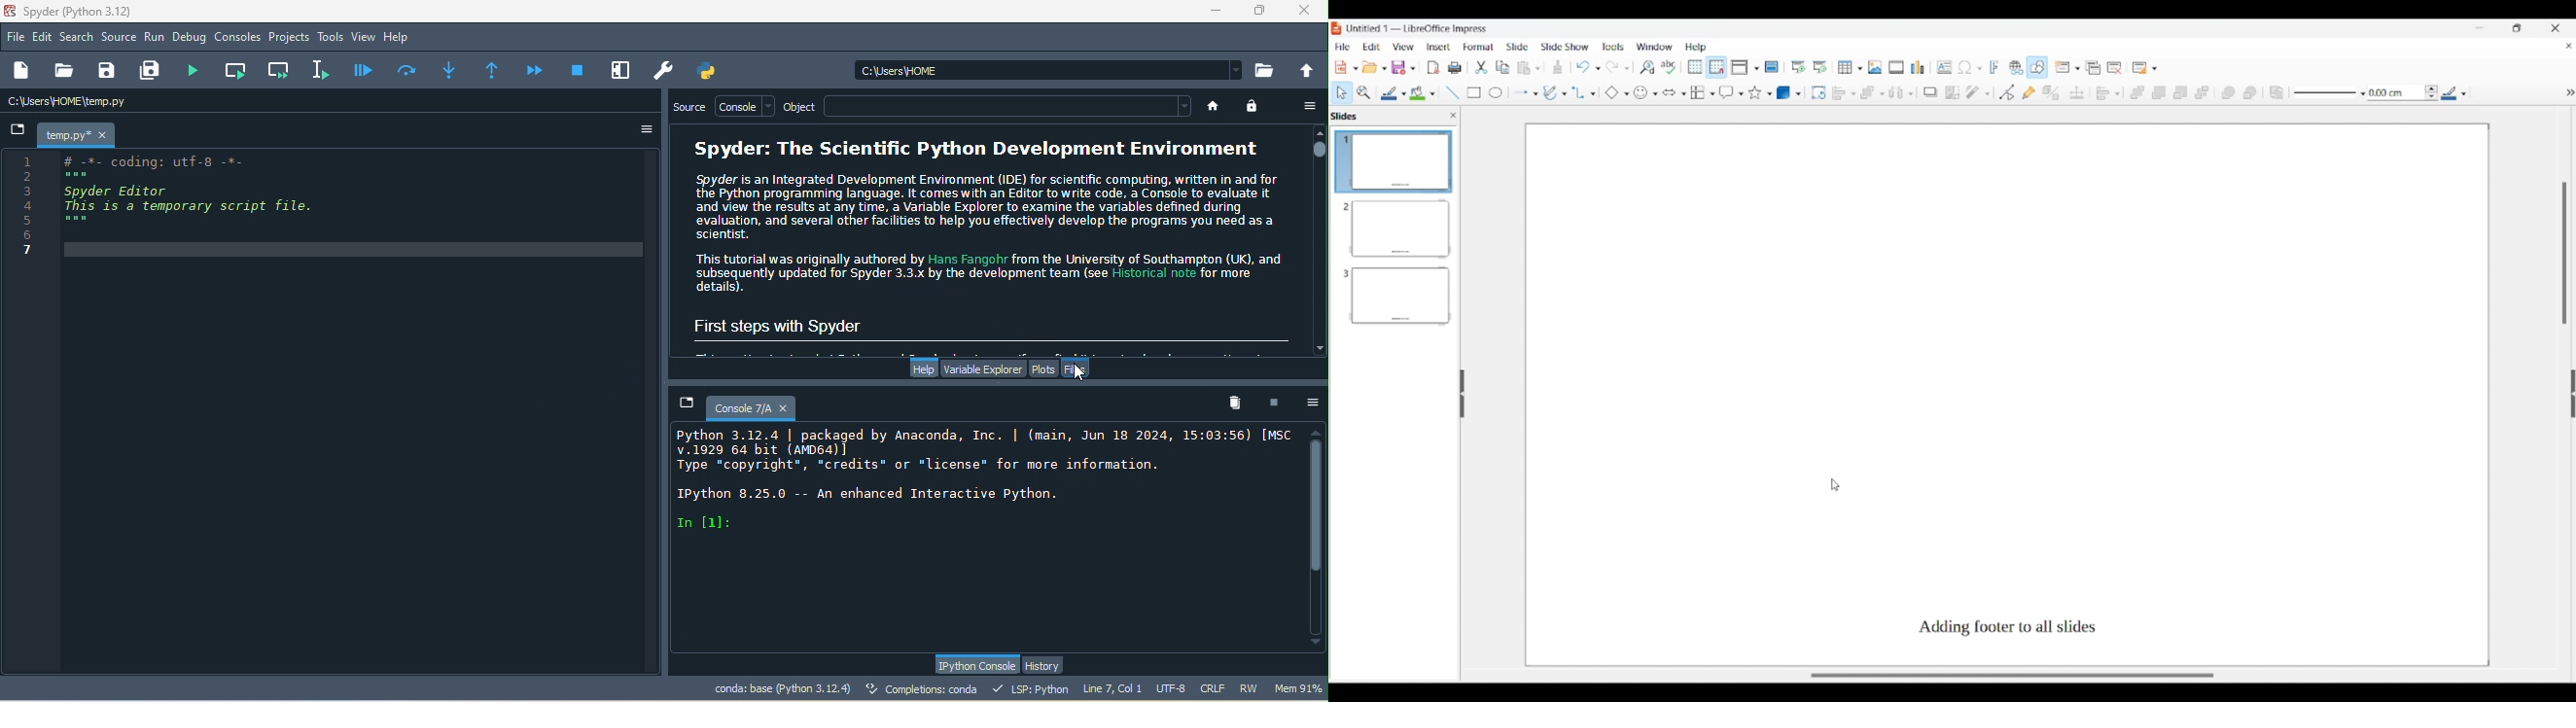 This screenshot has width=2576, height=728. I want to click on Shadow, so click(1930, 92).